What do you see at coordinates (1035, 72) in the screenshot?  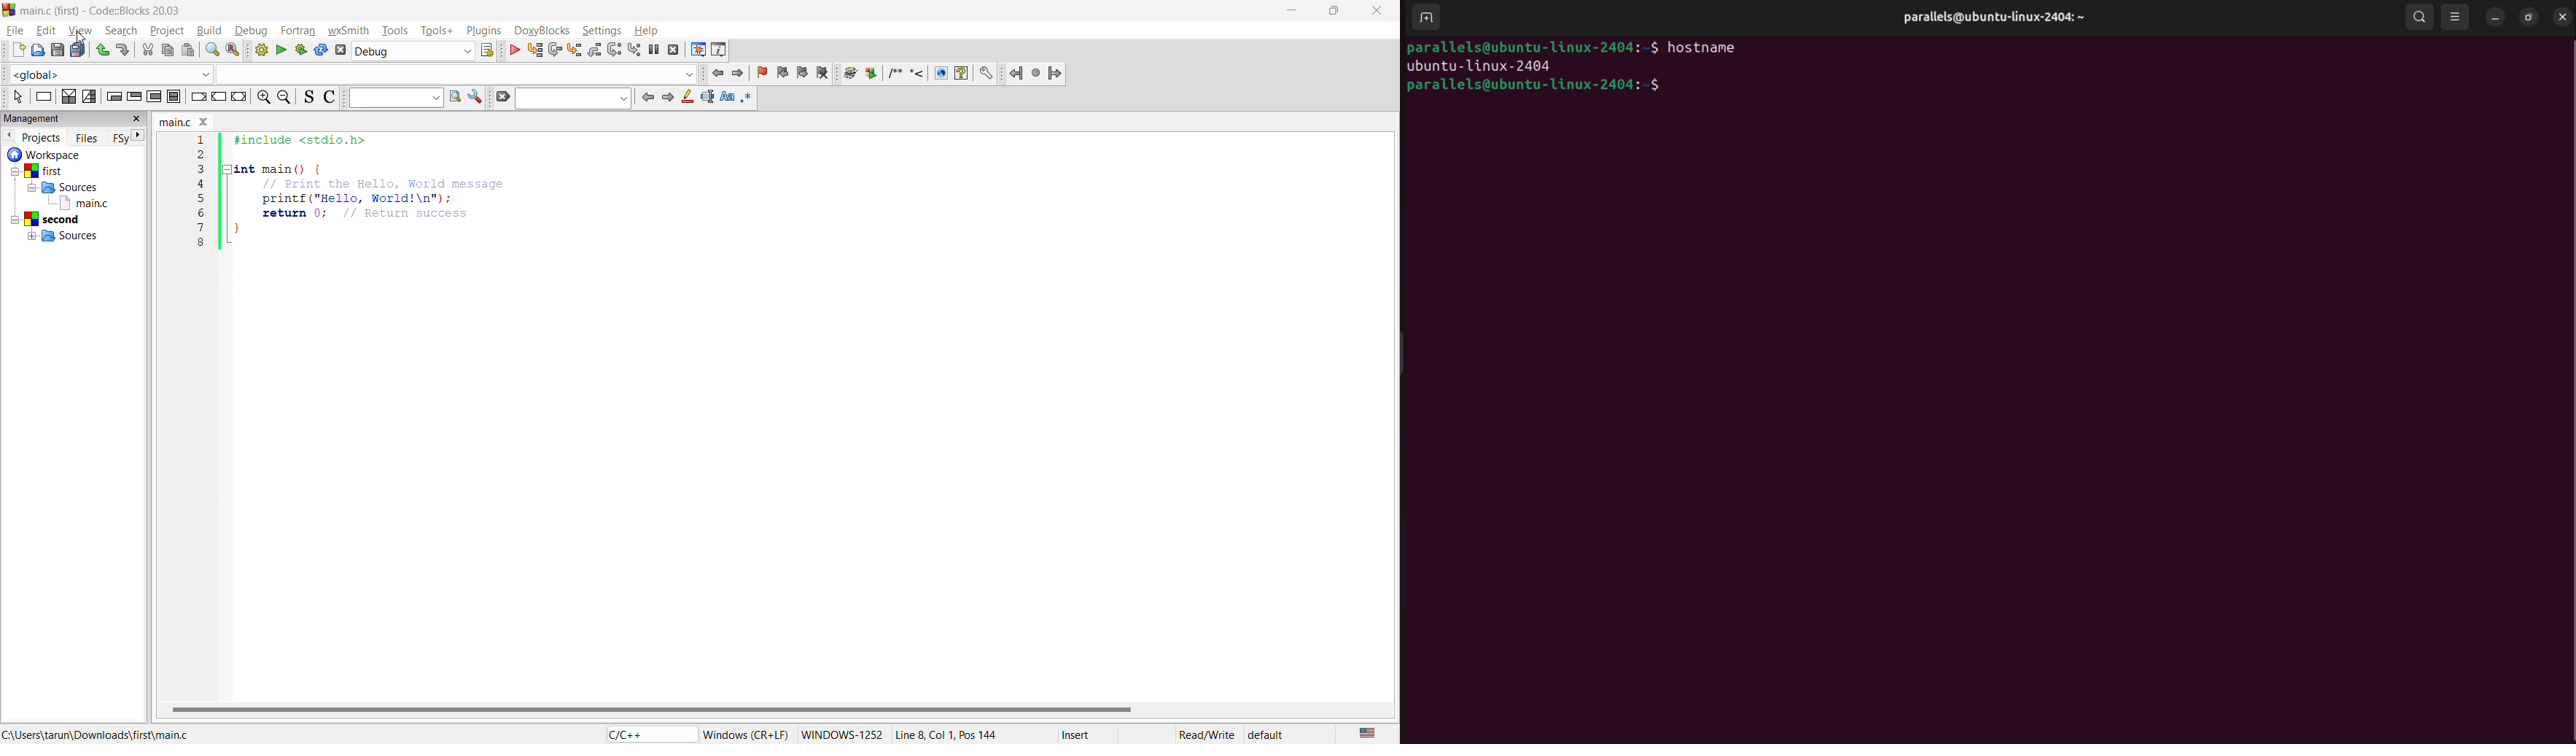 I see `last jump` at bounding box center [1035, 72].